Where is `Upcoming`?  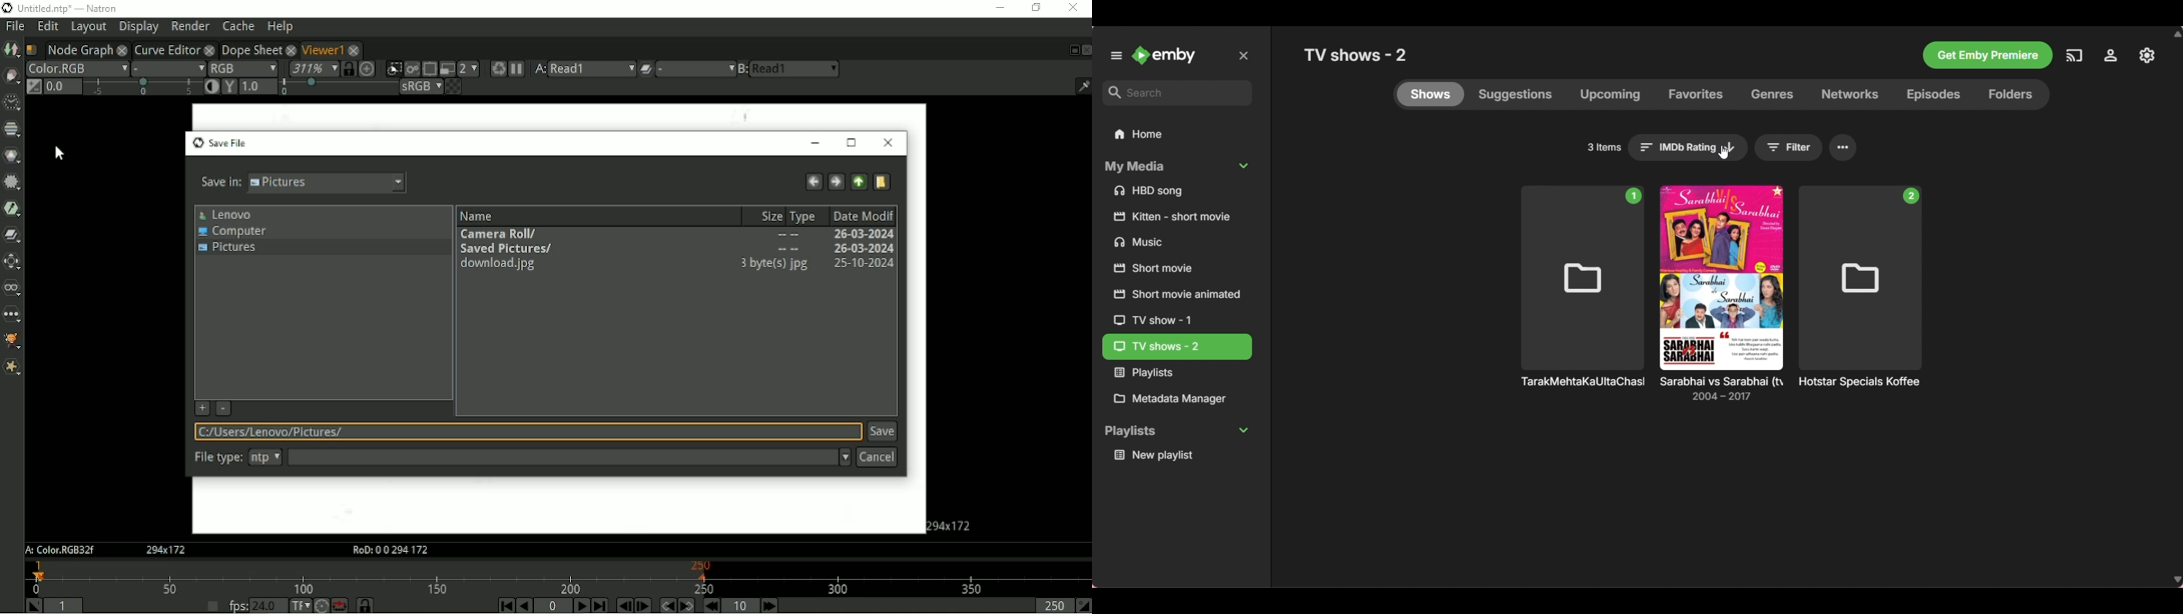 Upcoming is located at coordinates (1610, 95).